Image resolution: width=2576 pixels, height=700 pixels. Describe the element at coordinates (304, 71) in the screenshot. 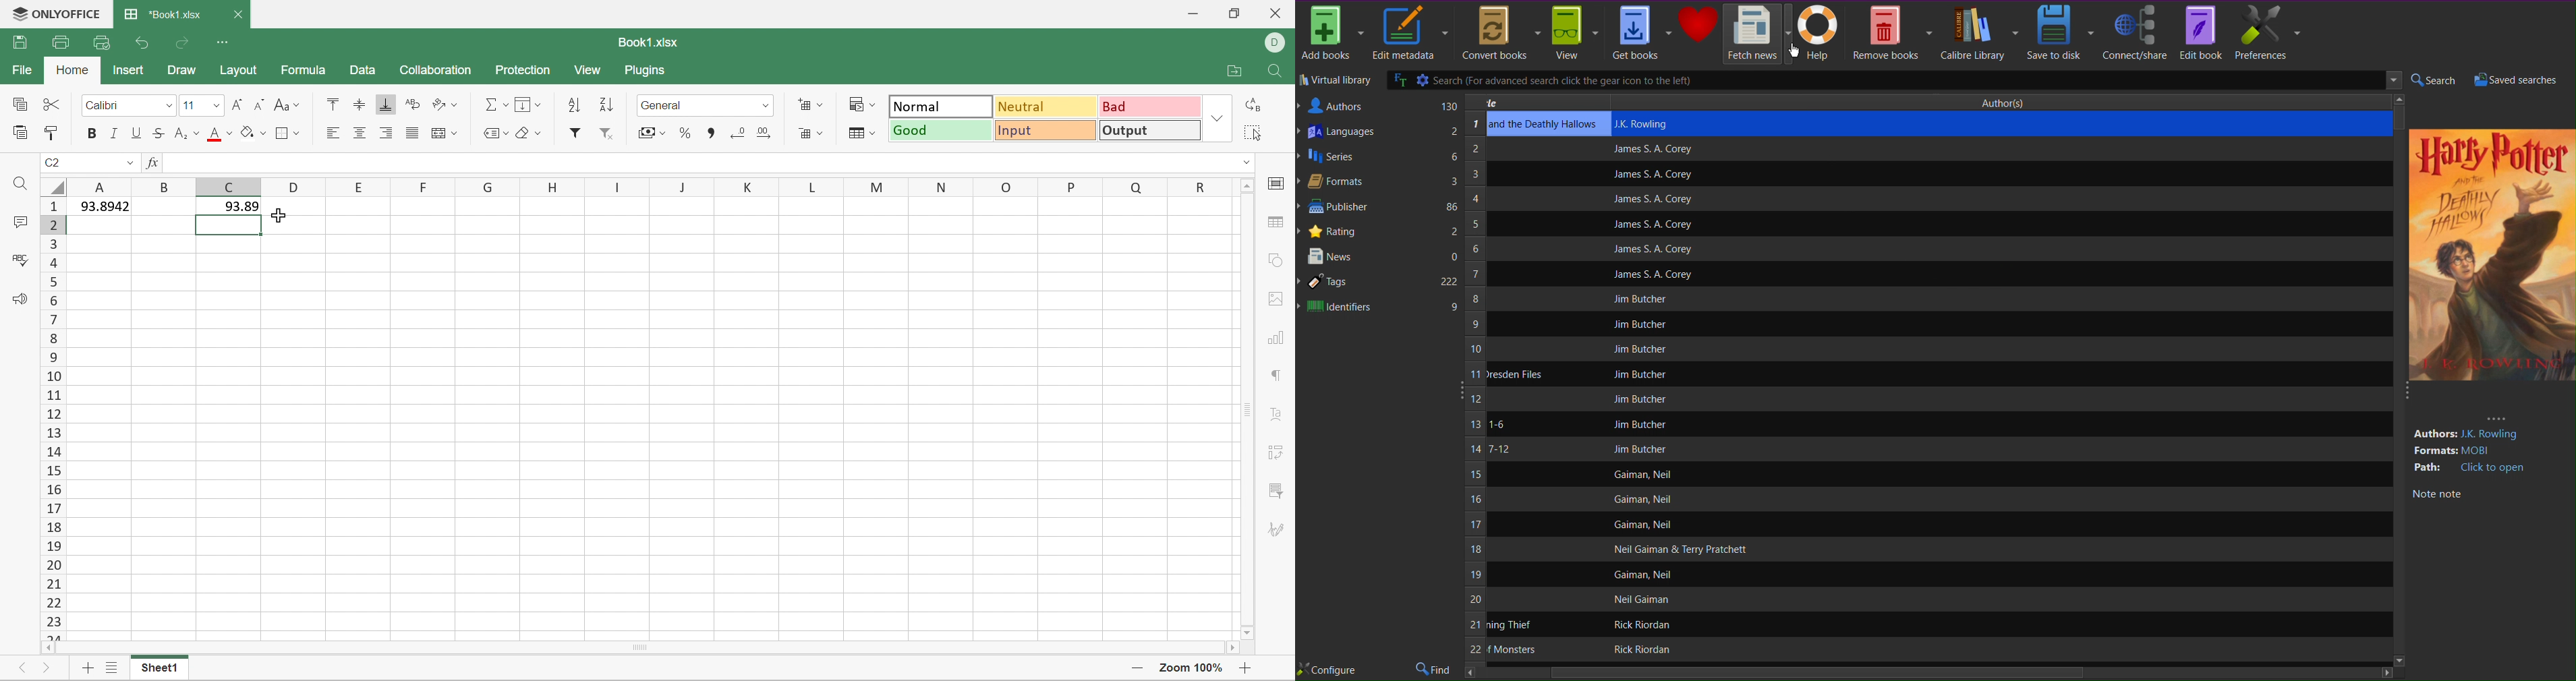

I see `Formula` at that location.